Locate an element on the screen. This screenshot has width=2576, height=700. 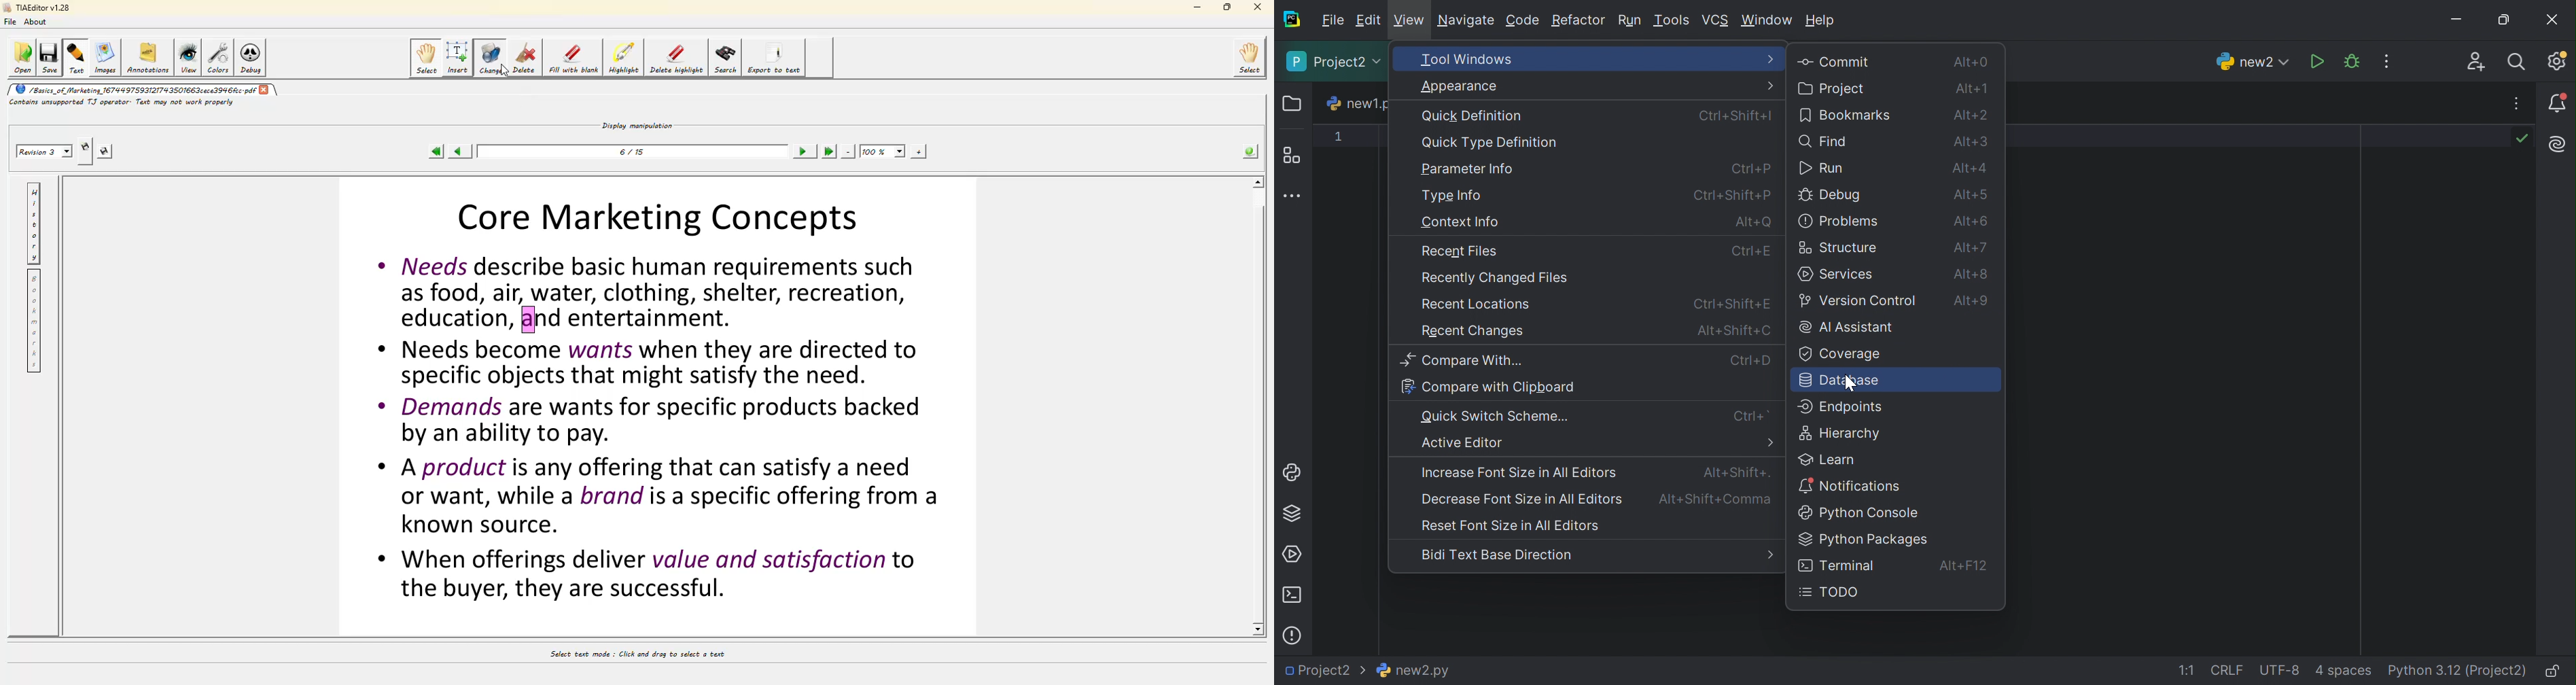
Python packages is located at coordinates (1291, 512).